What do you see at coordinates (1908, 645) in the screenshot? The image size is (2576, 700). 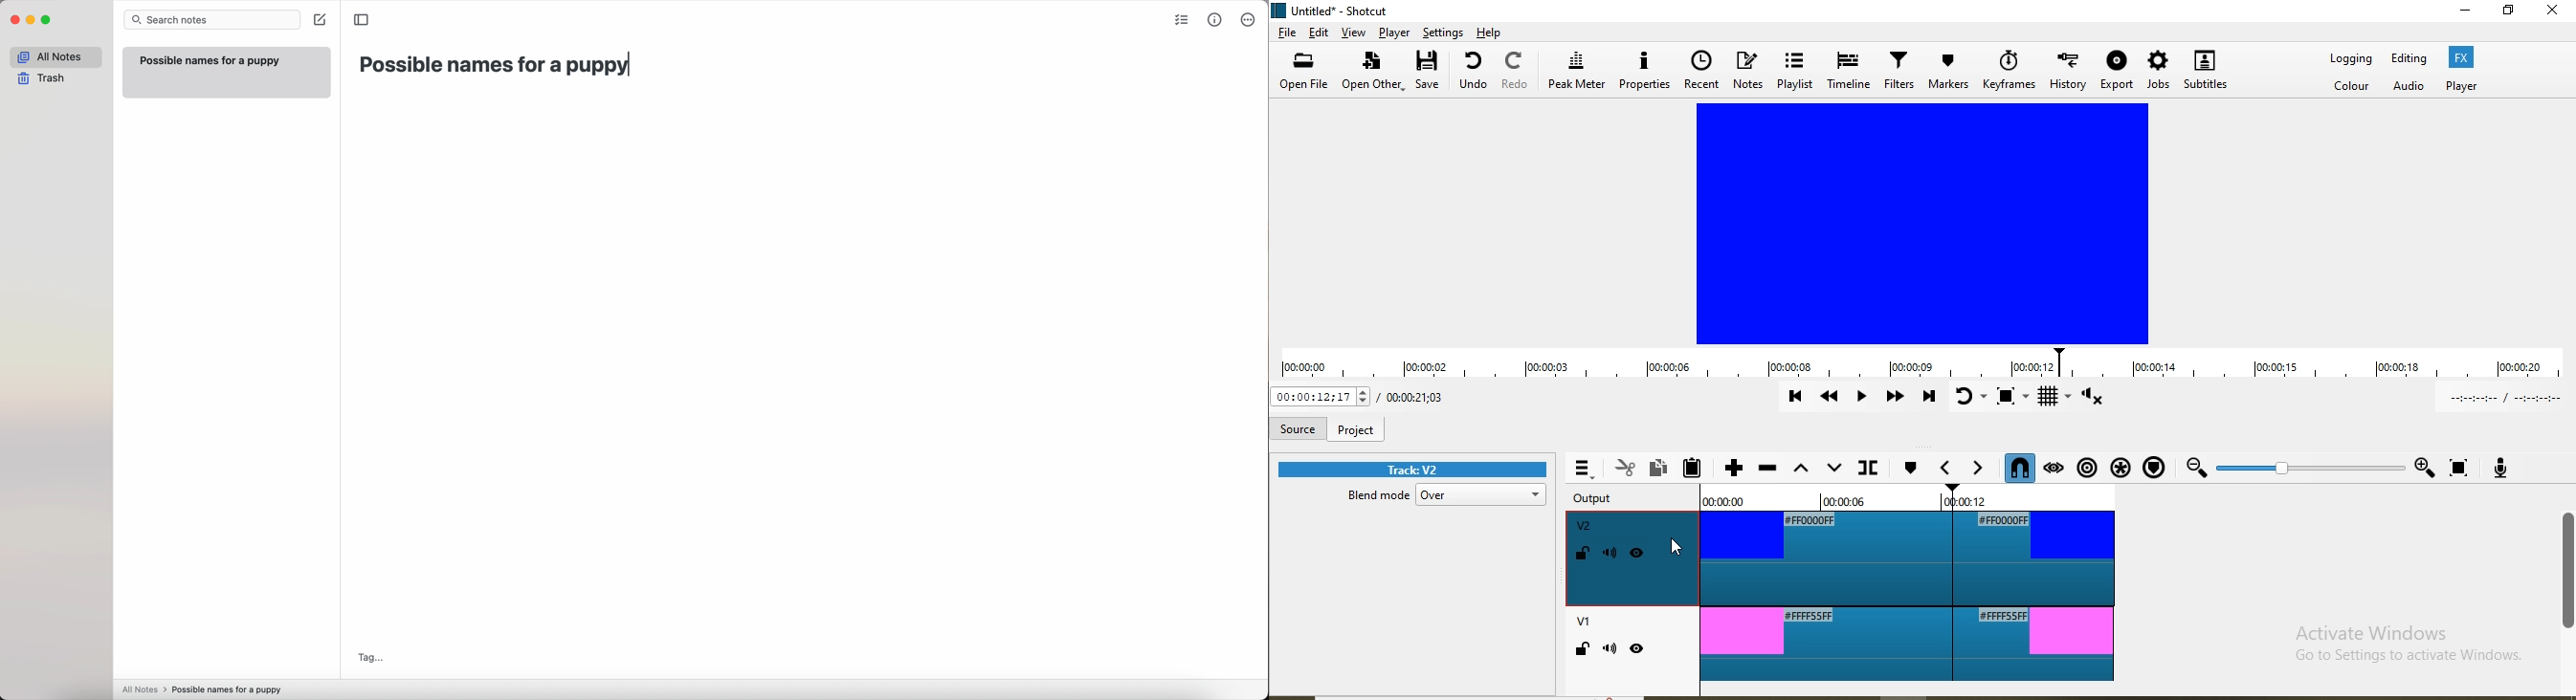 I see `Video track` at bounding box center [1908, 645].